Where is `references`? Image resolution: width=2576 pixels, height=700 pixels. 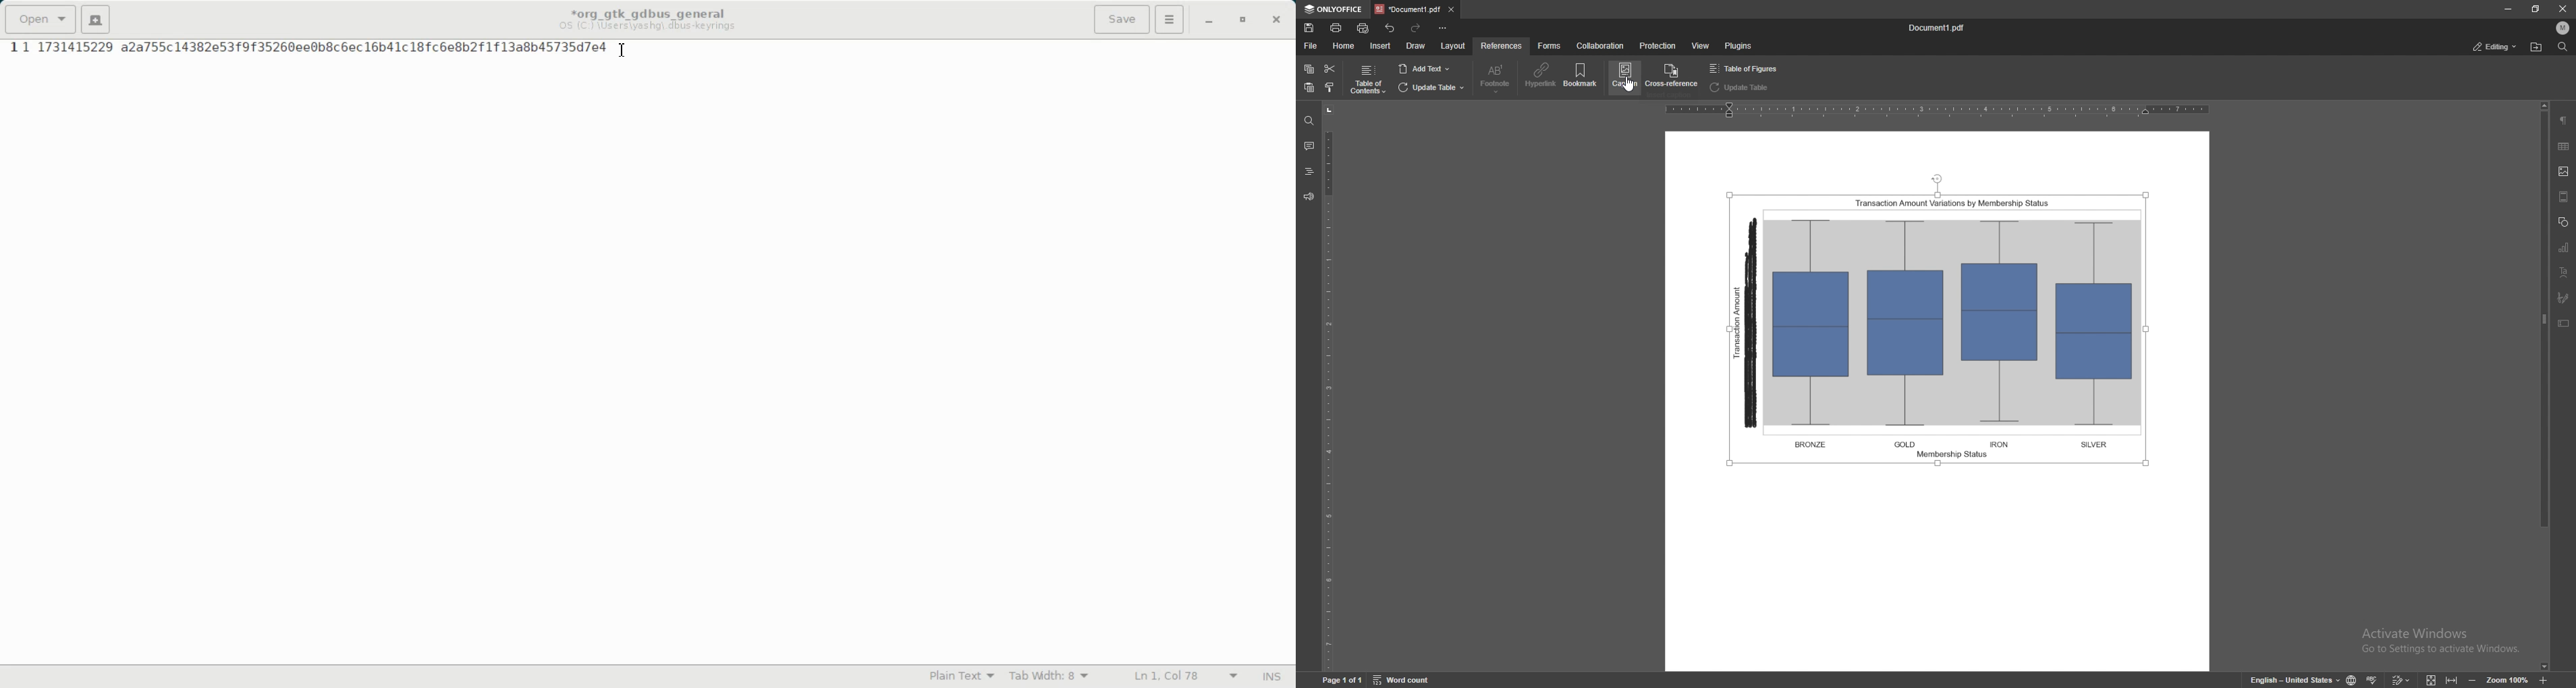
references is located at coordinates (1501, 45).